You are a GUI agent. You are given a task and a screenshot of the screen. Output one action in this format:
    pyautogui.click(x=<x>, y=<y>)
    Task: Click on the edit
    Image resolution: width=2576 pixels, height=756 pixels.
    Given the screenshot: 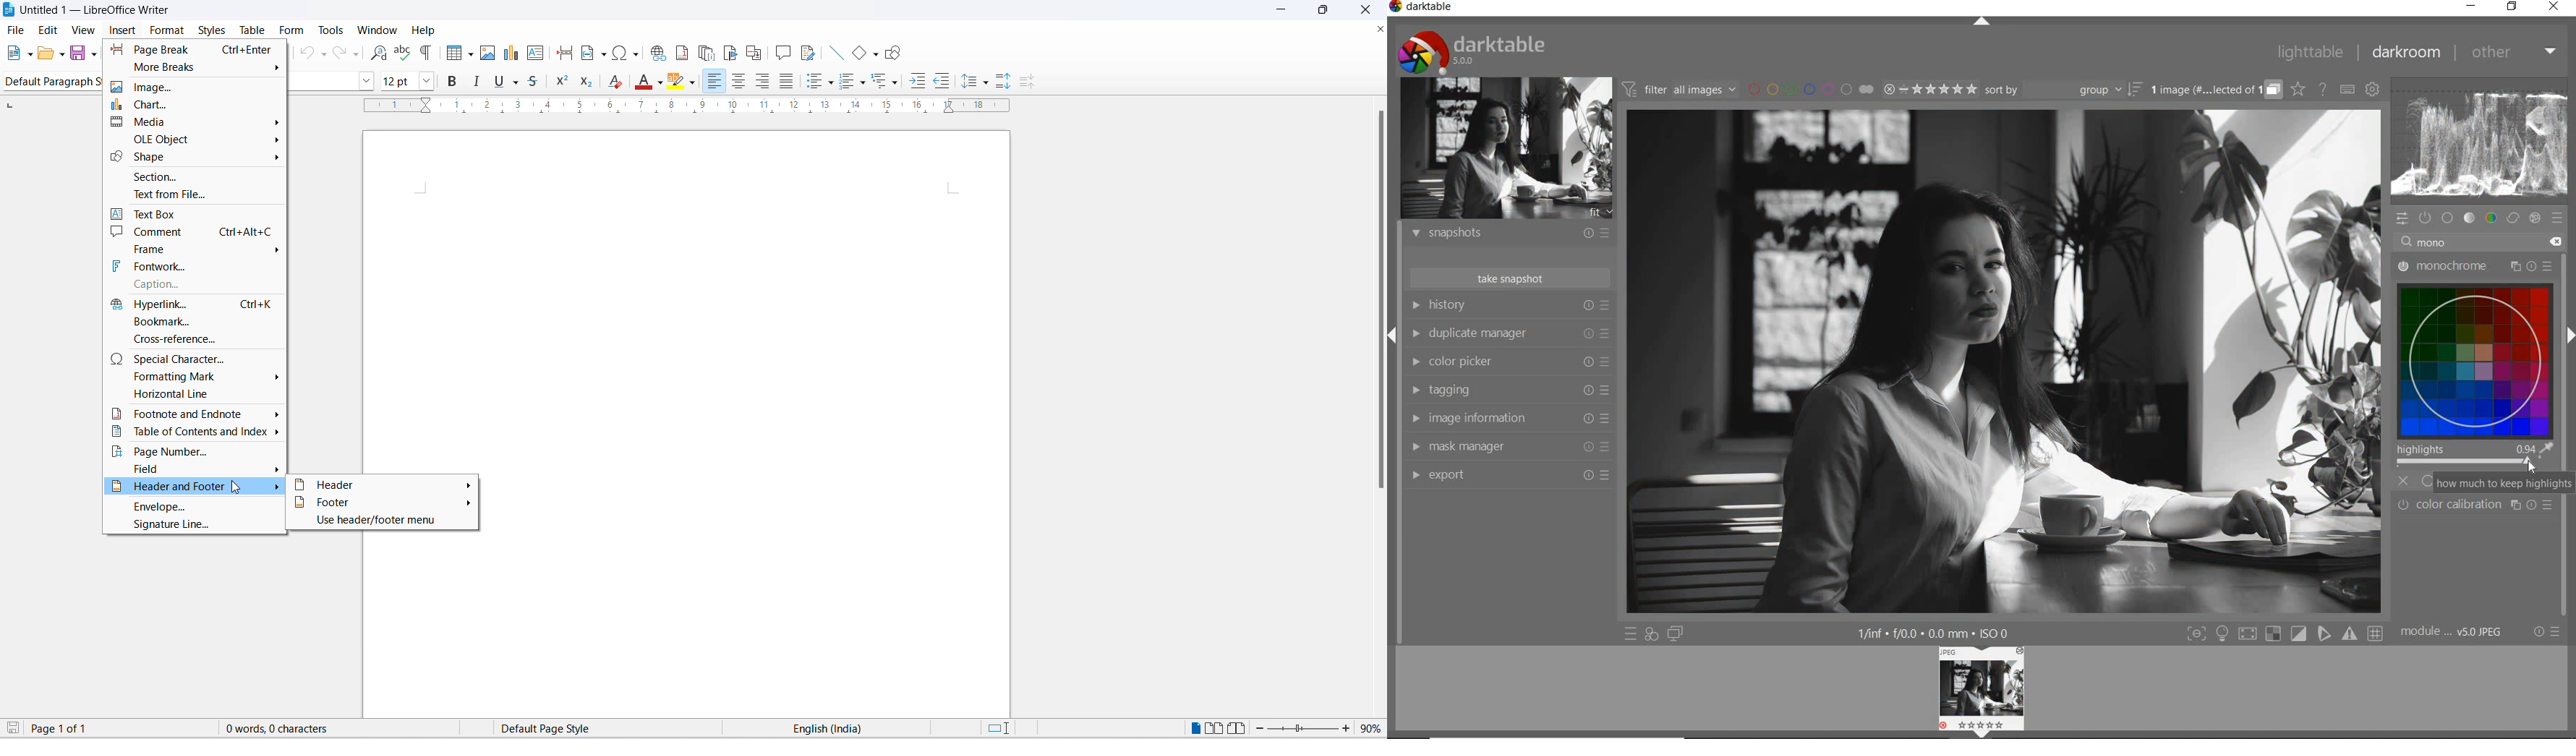 What is the action you would take?
    pyautogui.click(x=49, y=29)
    